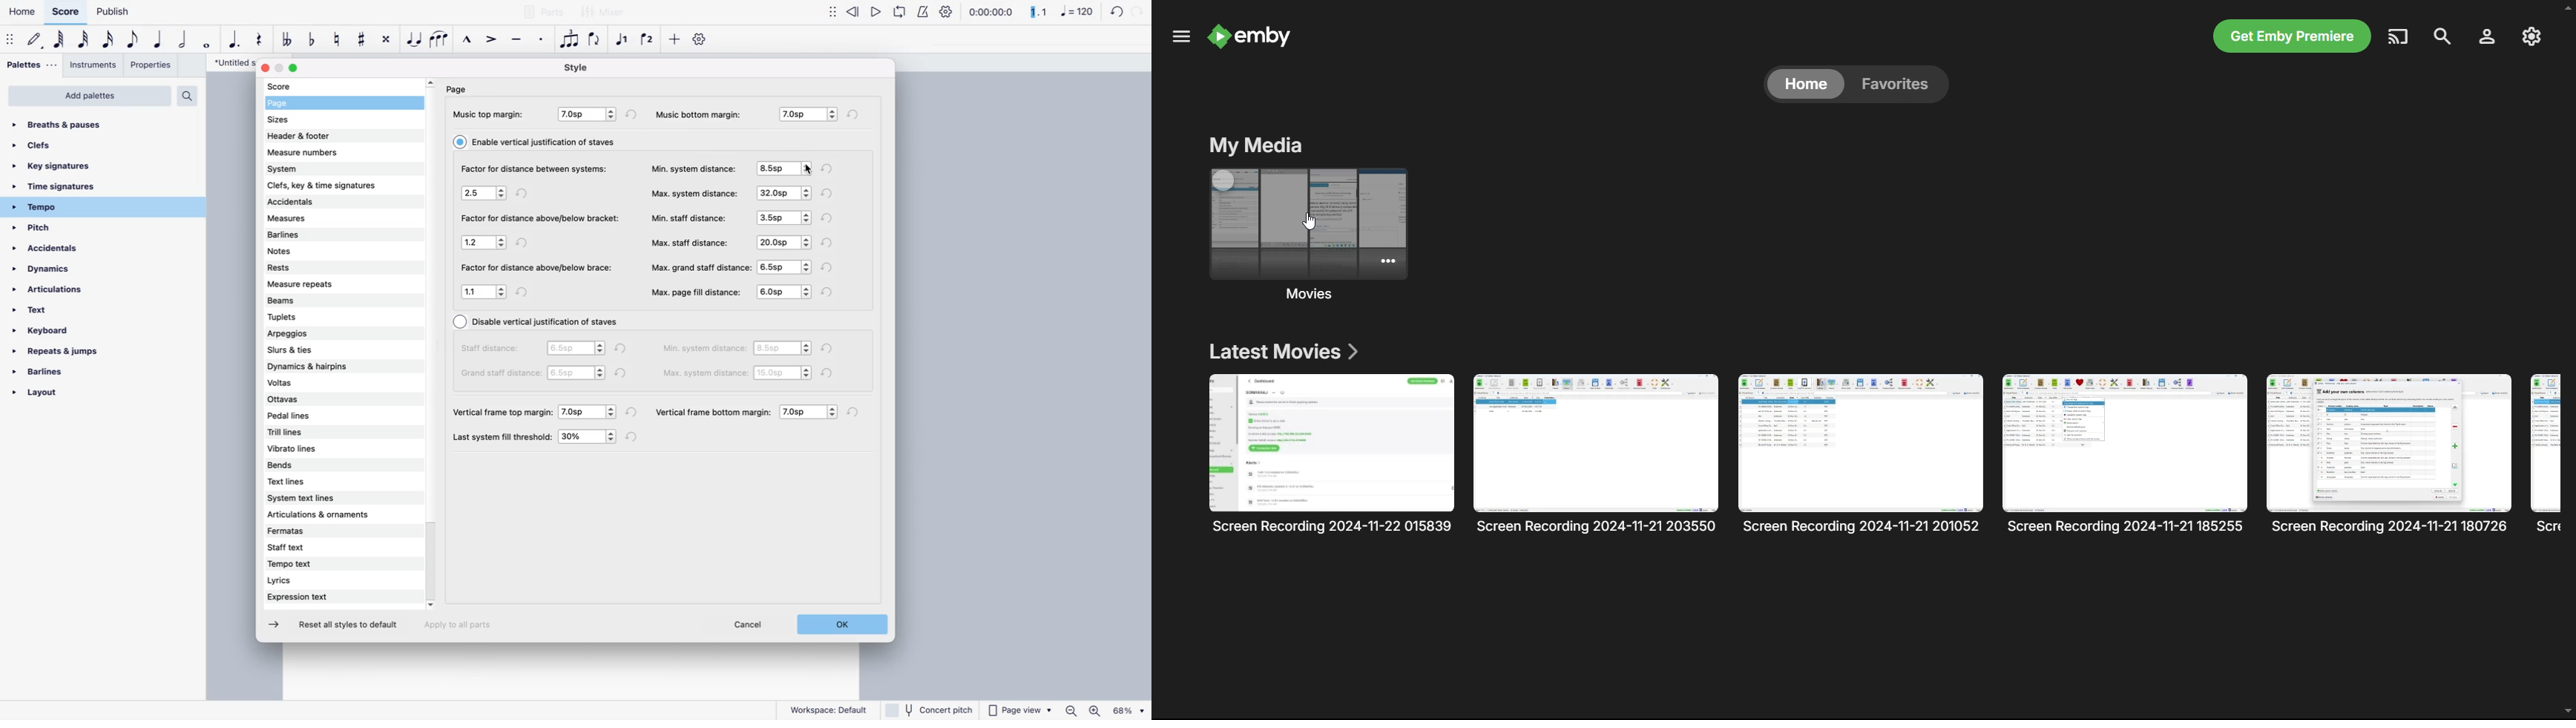  Describe the element at coordinates (782, 217) in the screenshot. I see `options` at that location.